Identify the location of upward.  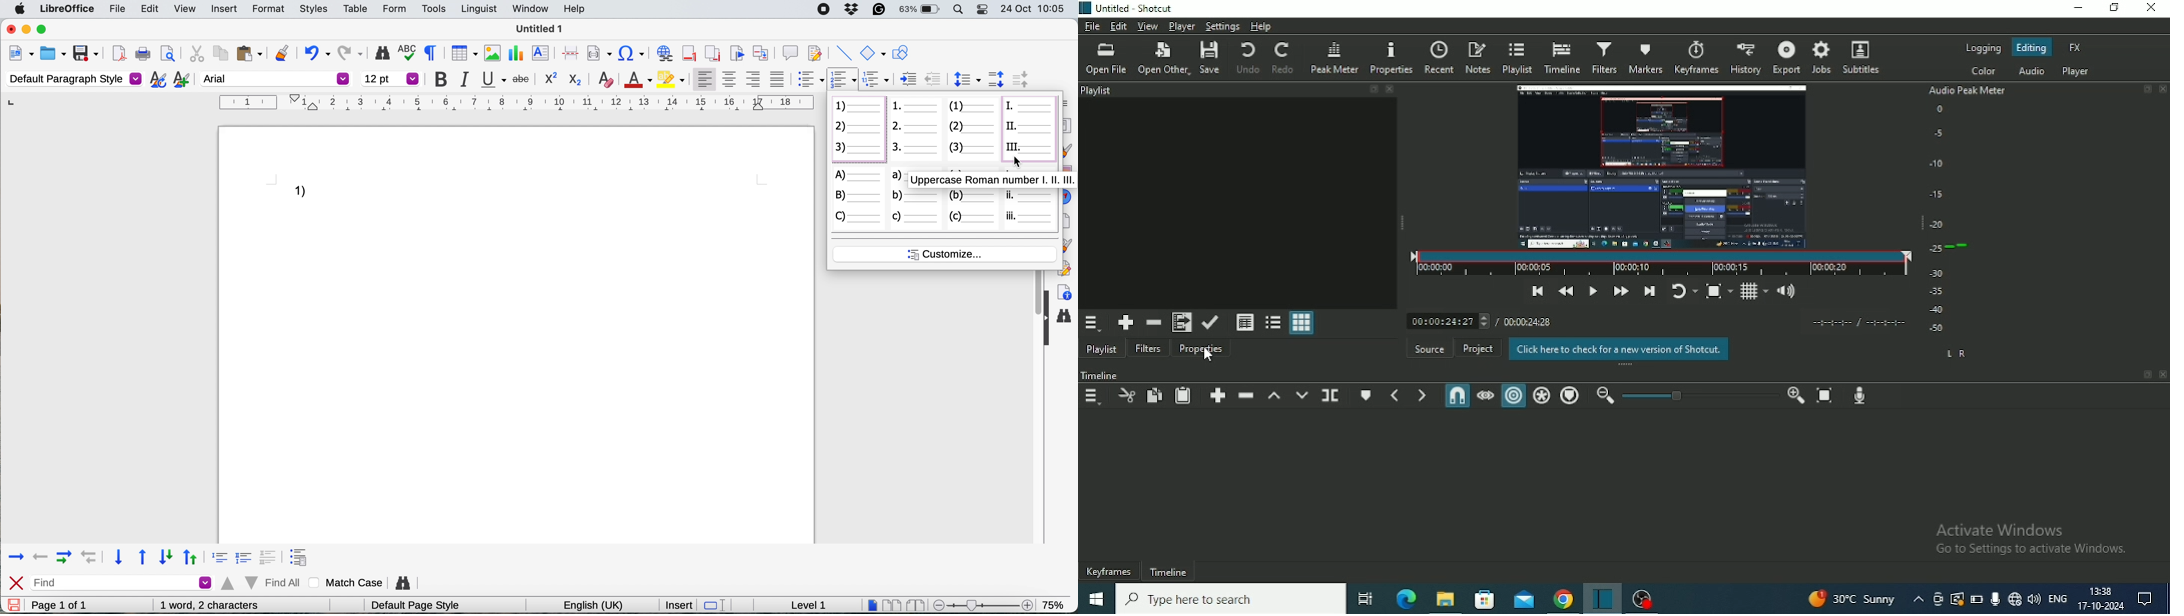
(144, 558).